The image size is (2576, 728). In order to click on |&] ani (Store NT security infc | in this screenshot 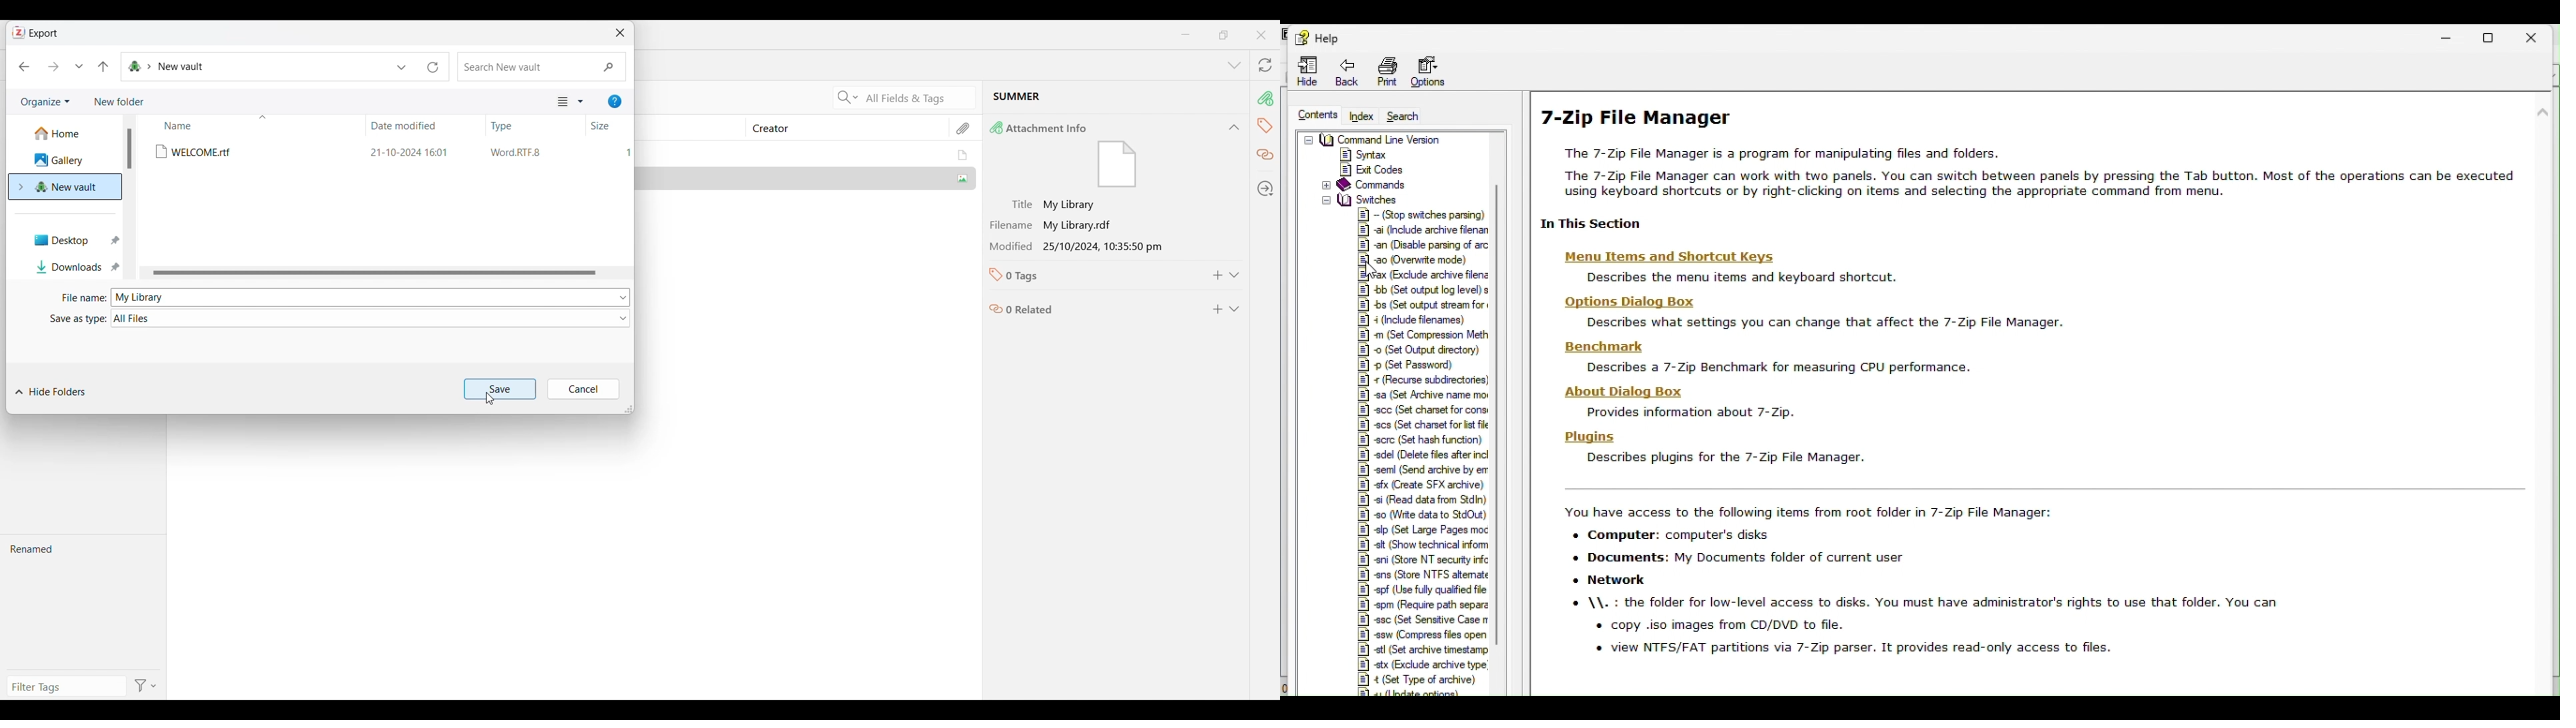, I will do `click(1426, 558)`.